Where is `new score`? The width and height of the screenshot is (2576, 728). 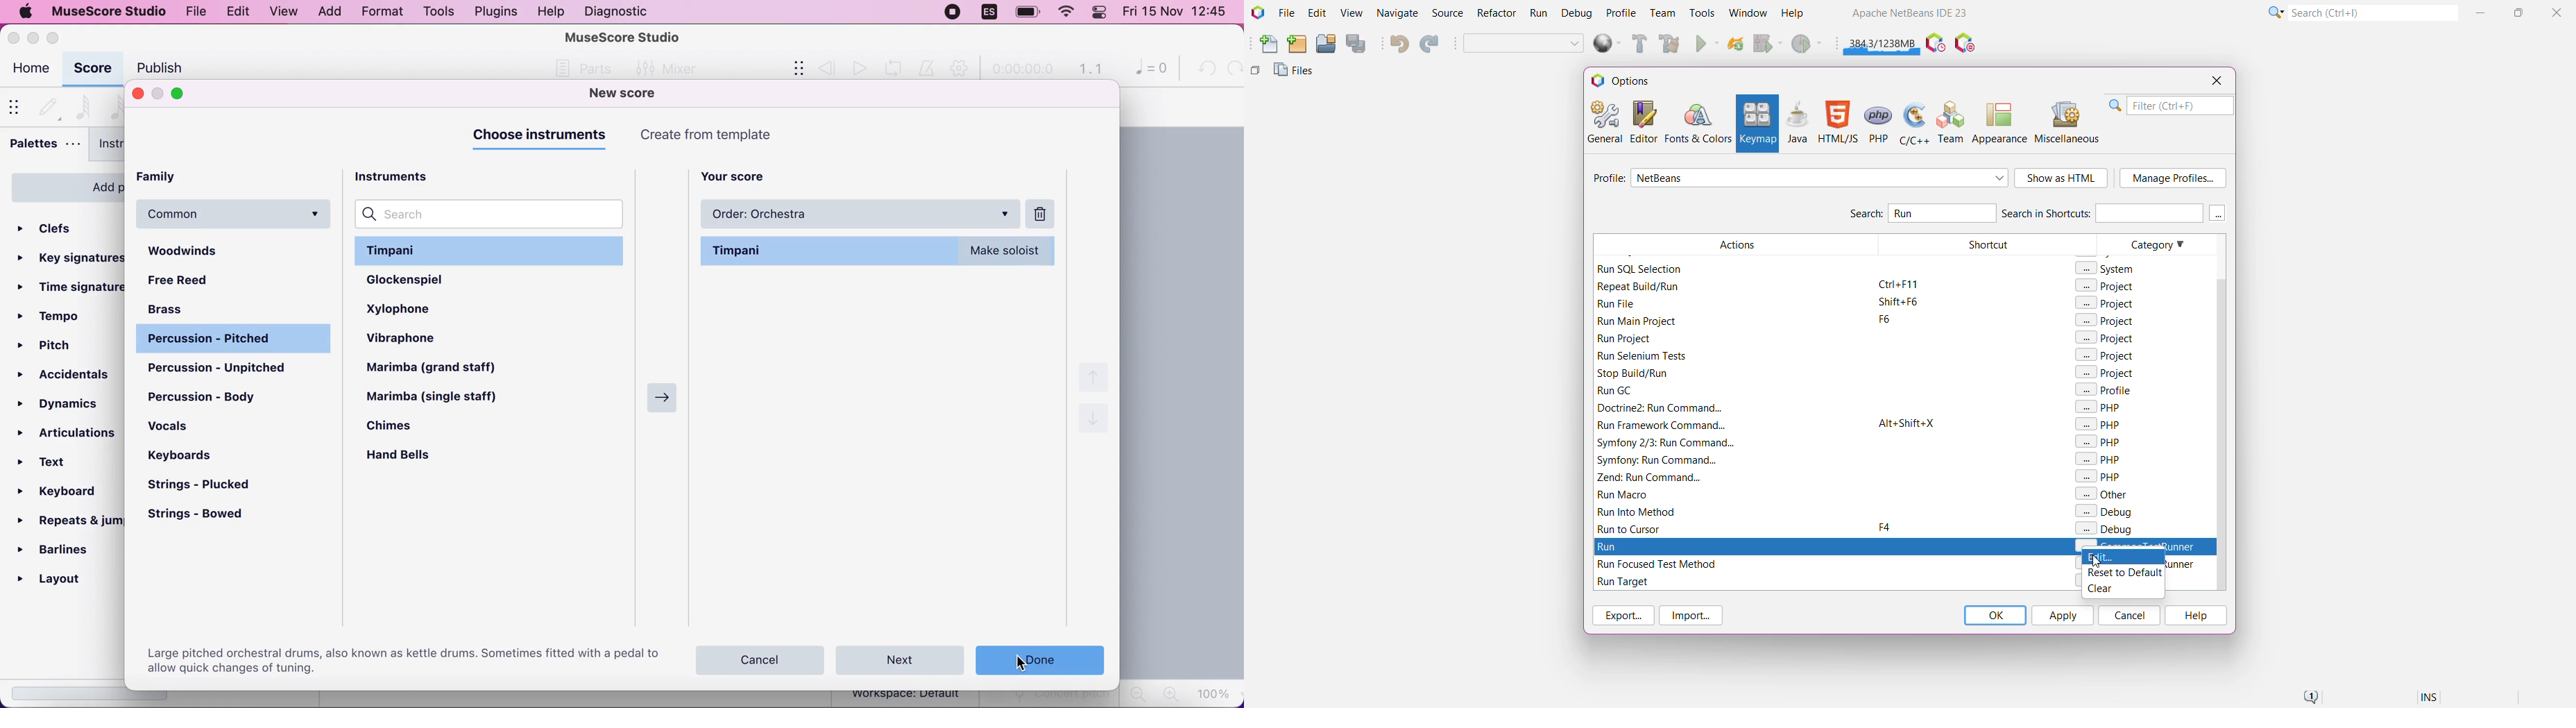
new score is located at coordinates (636, 94).